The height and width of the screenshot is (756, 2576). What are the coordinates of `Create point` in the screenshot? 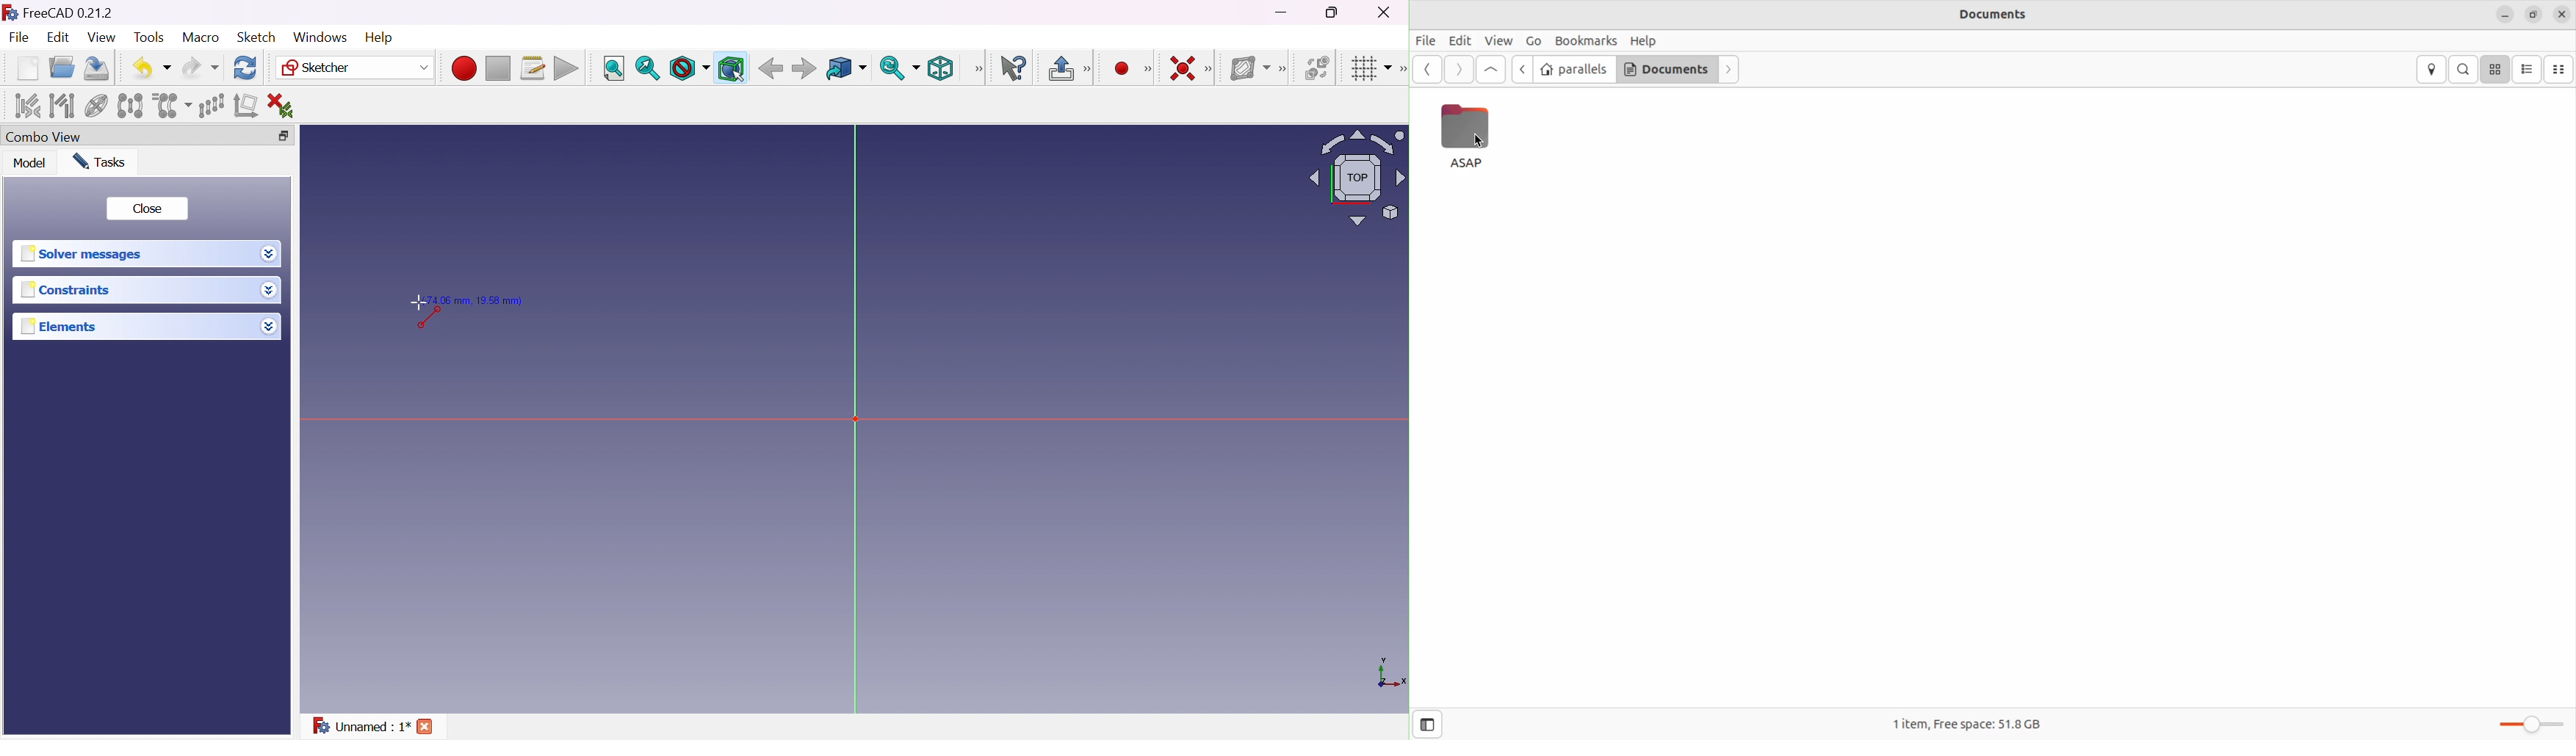 It's located at (1119, 67).